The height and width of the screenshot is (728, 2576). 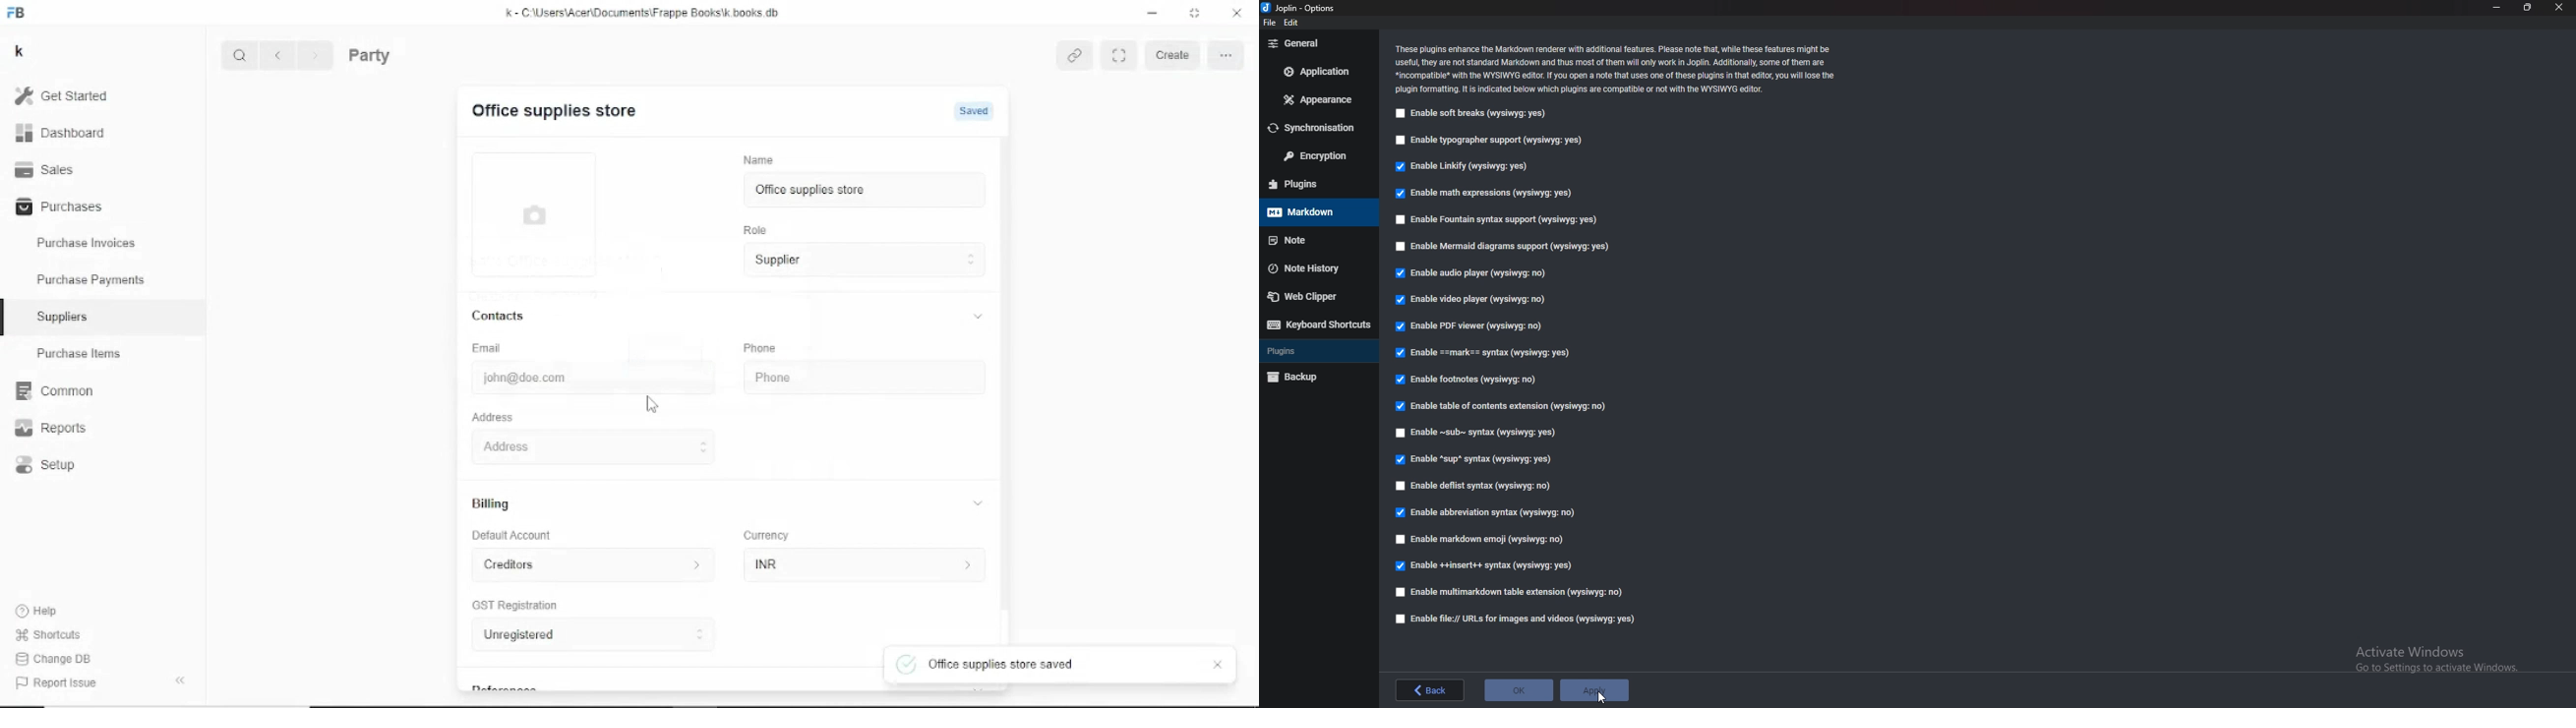 I want to click on Enable typographer support, so click(x=1502, y=139).